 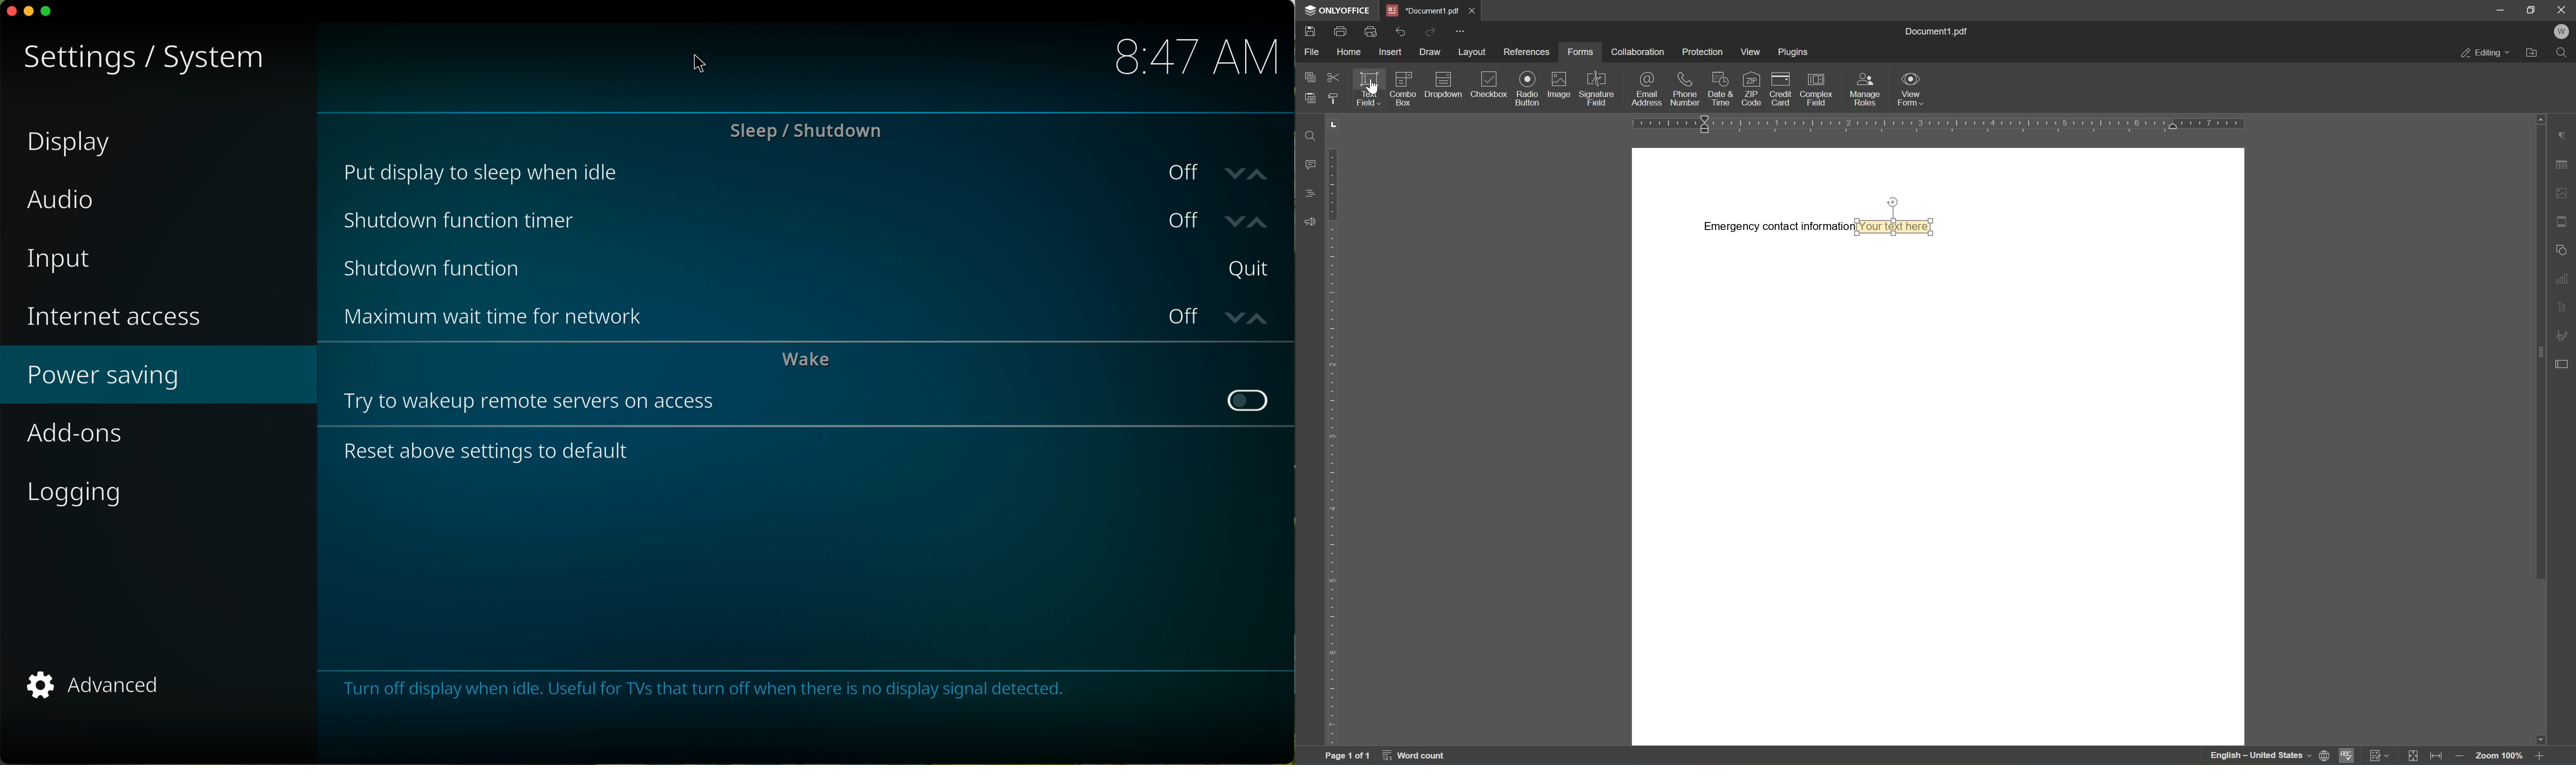 What do you see at coordinates (1684, 90) in the screenshot?
I see `phone number` at bounding box center [1684, 90].